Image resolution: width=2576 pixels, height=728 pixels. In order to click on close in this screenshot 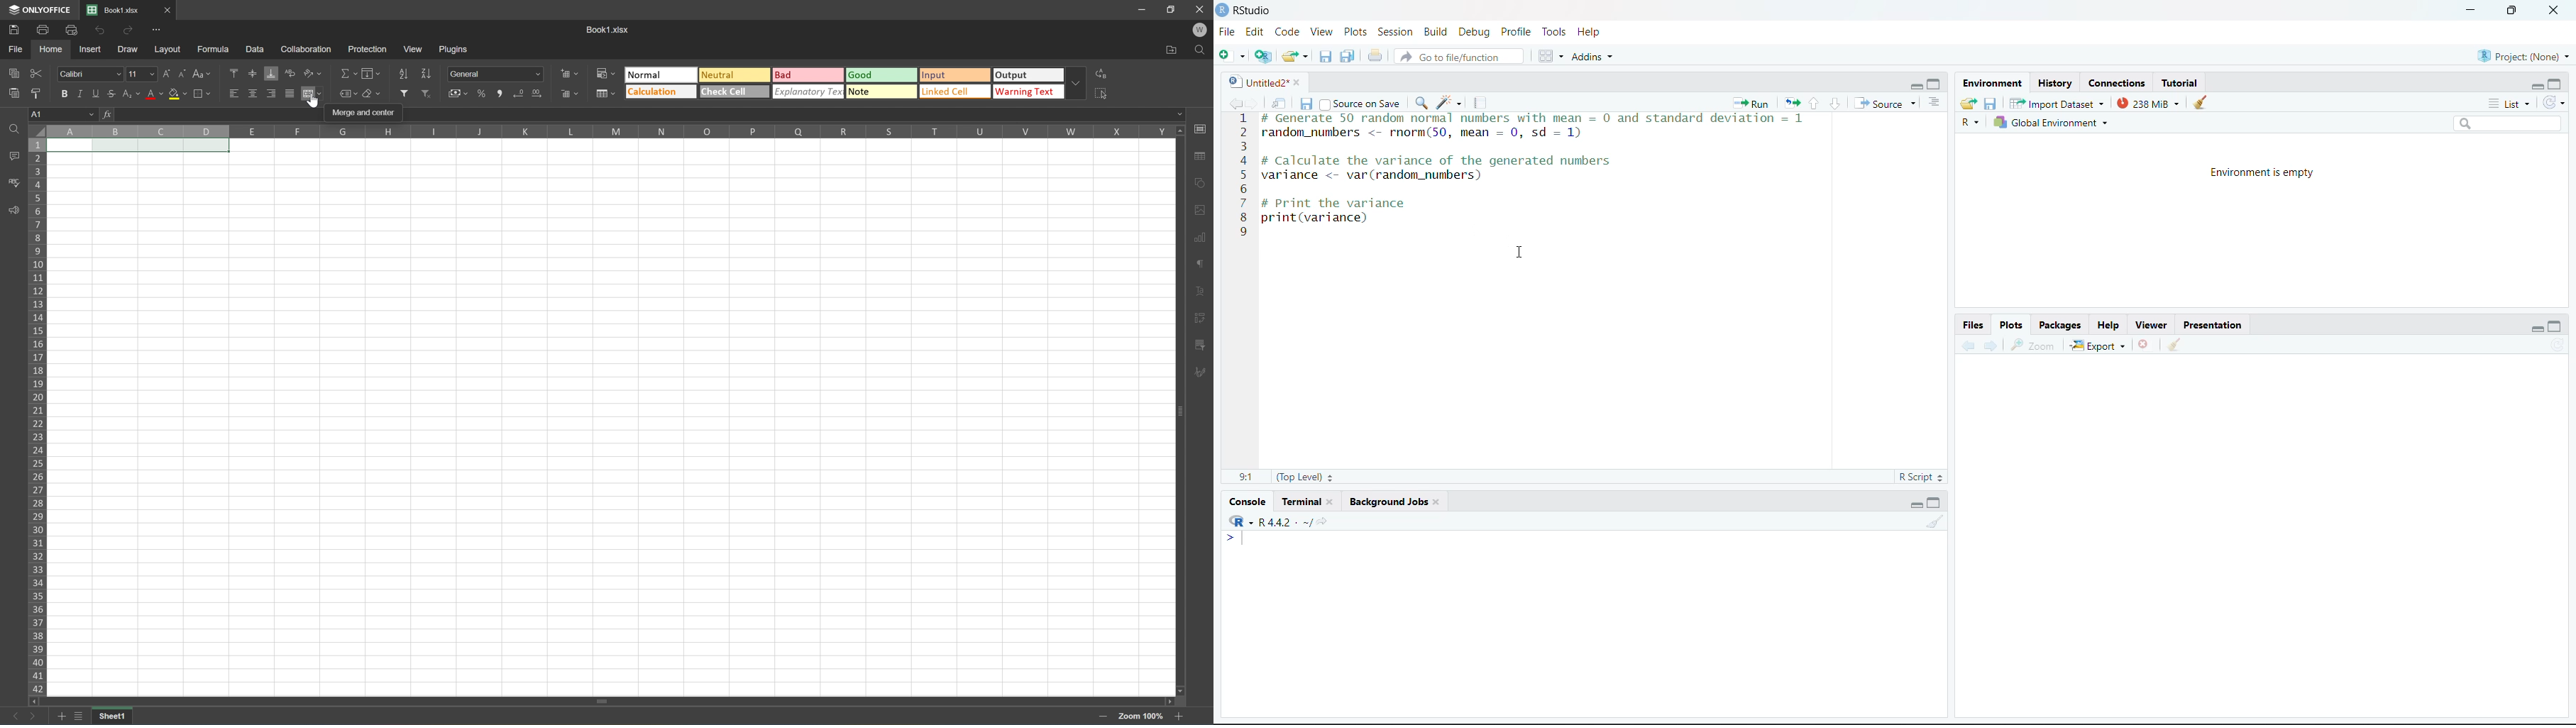, I will do `click(1301, 82)`.